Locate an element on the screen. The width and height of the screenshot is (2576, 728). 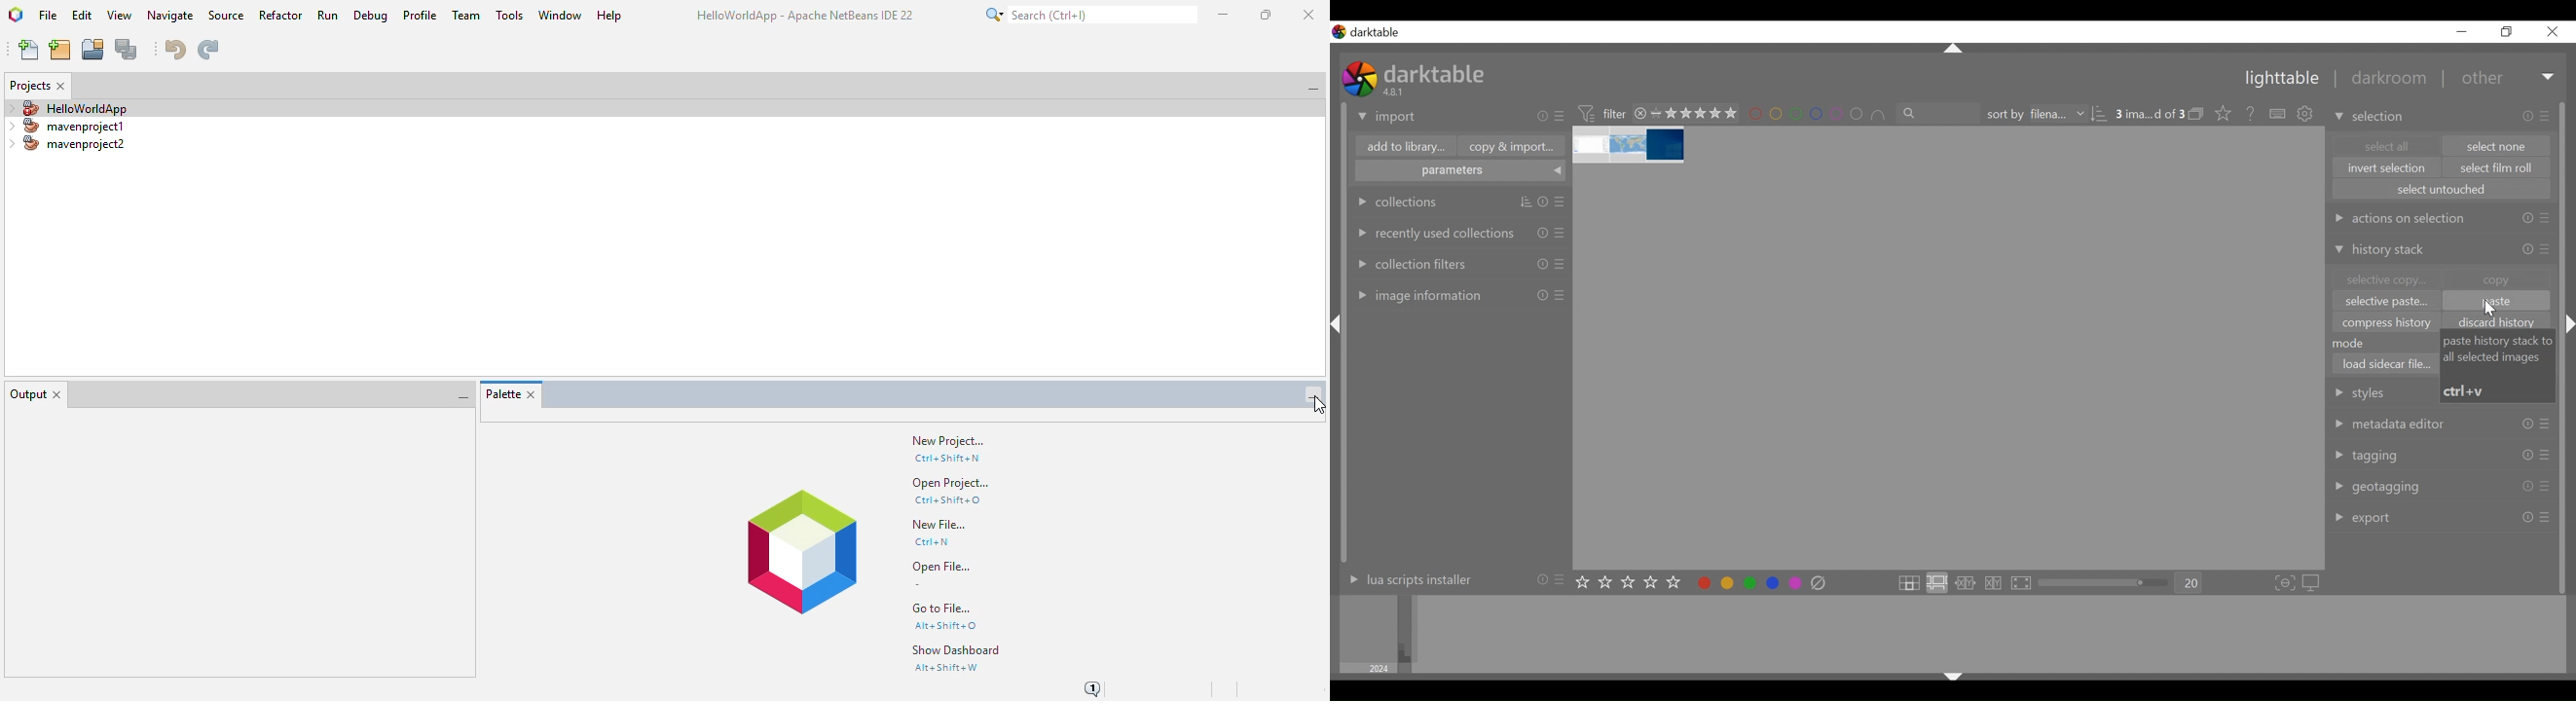
shortcut for show dashboard is located at coordinates (945, 668).